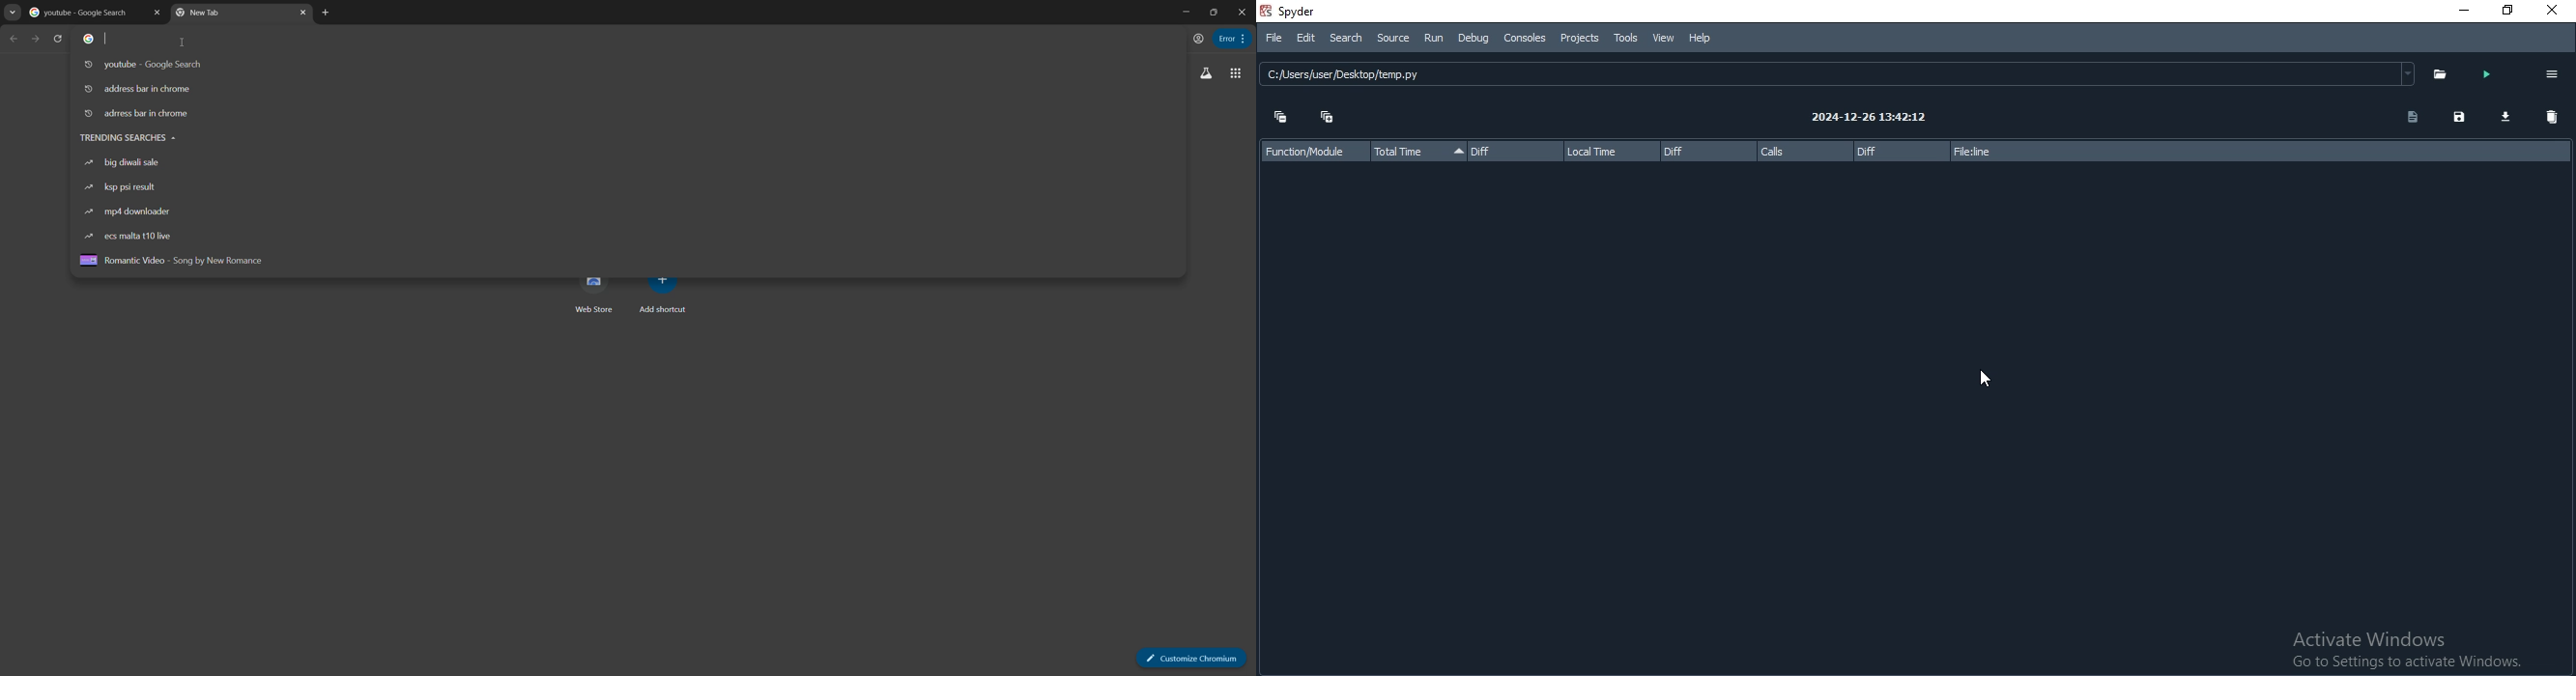  I want to click on close app, so click(1243, 13).